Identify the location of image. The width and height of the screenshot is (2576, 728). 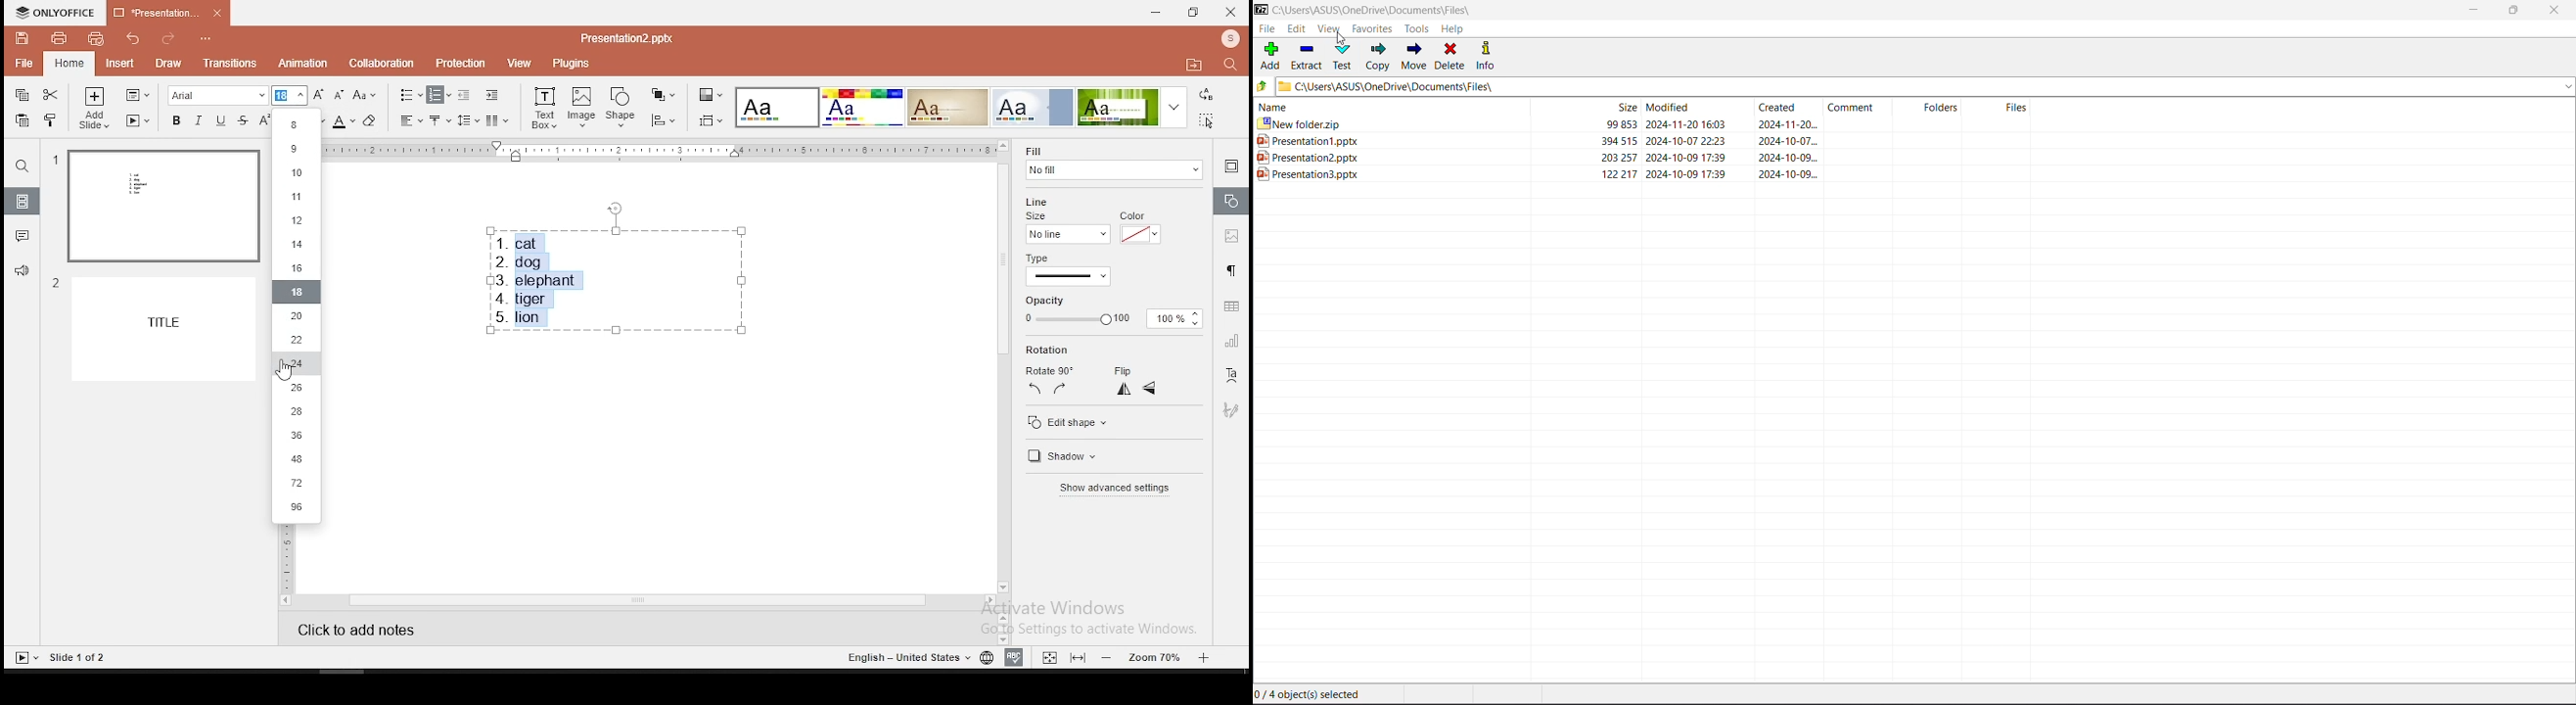
(581, 108).